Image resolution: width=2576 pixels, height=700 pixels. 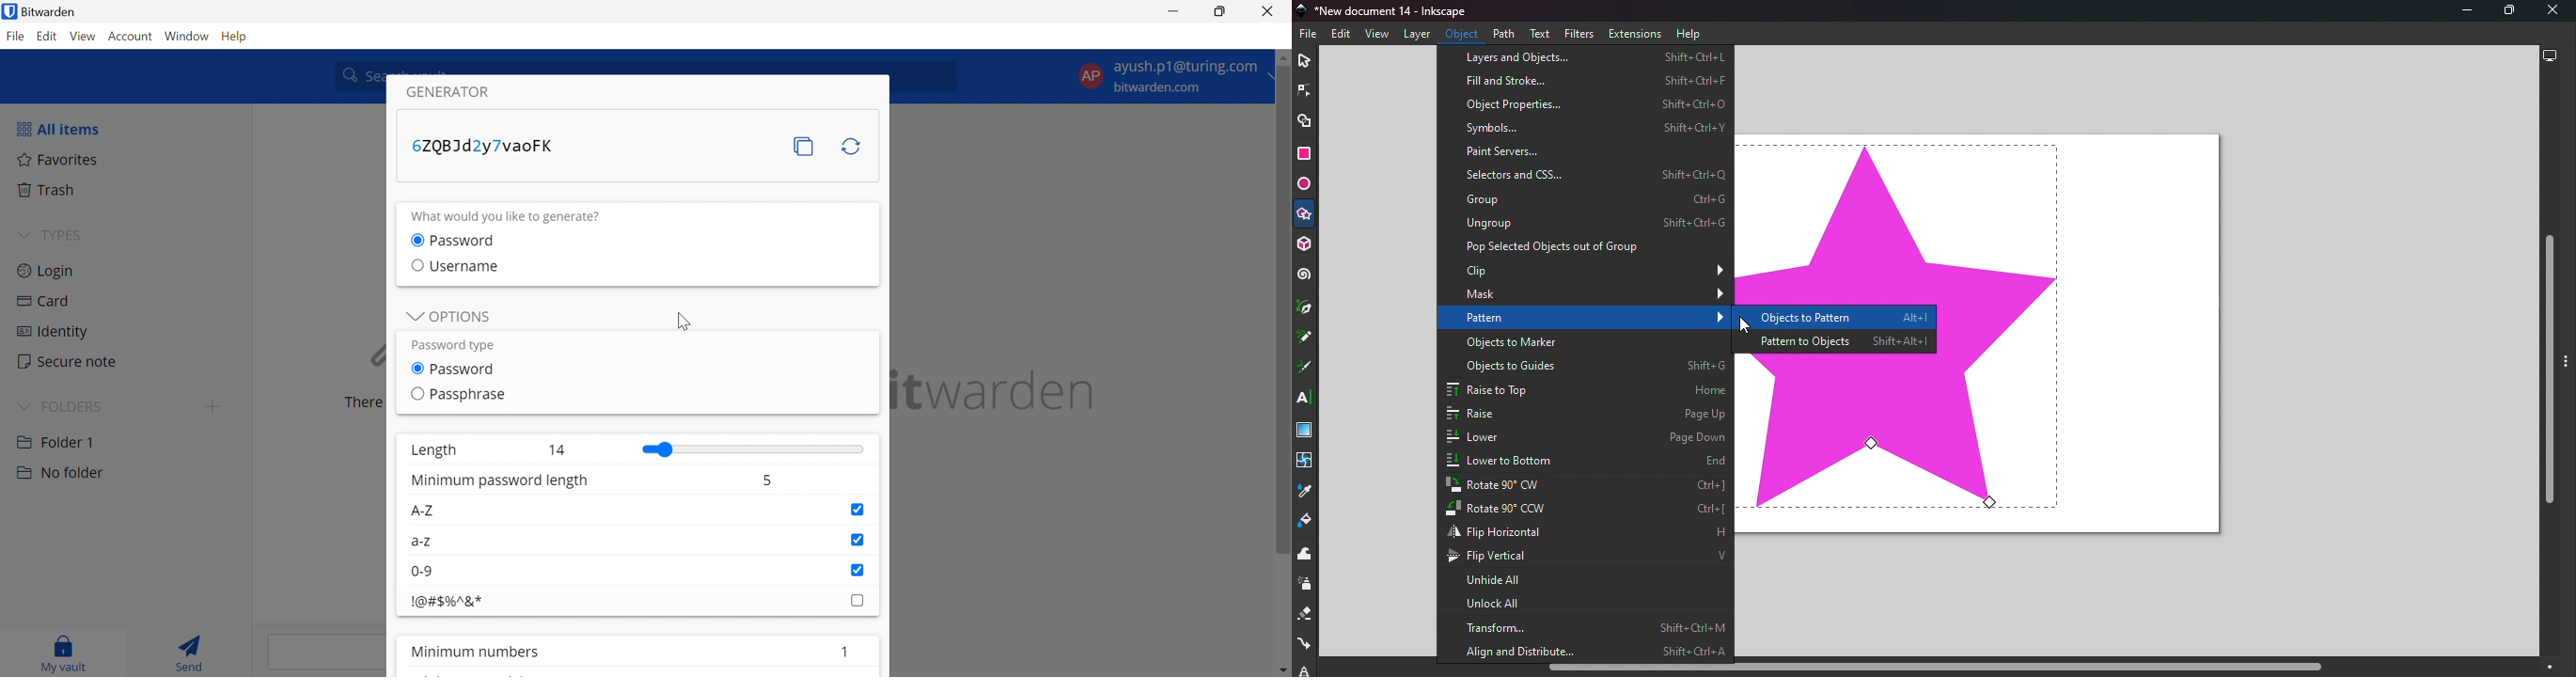 I want to click on Favorites, so click(x=60, y=160).